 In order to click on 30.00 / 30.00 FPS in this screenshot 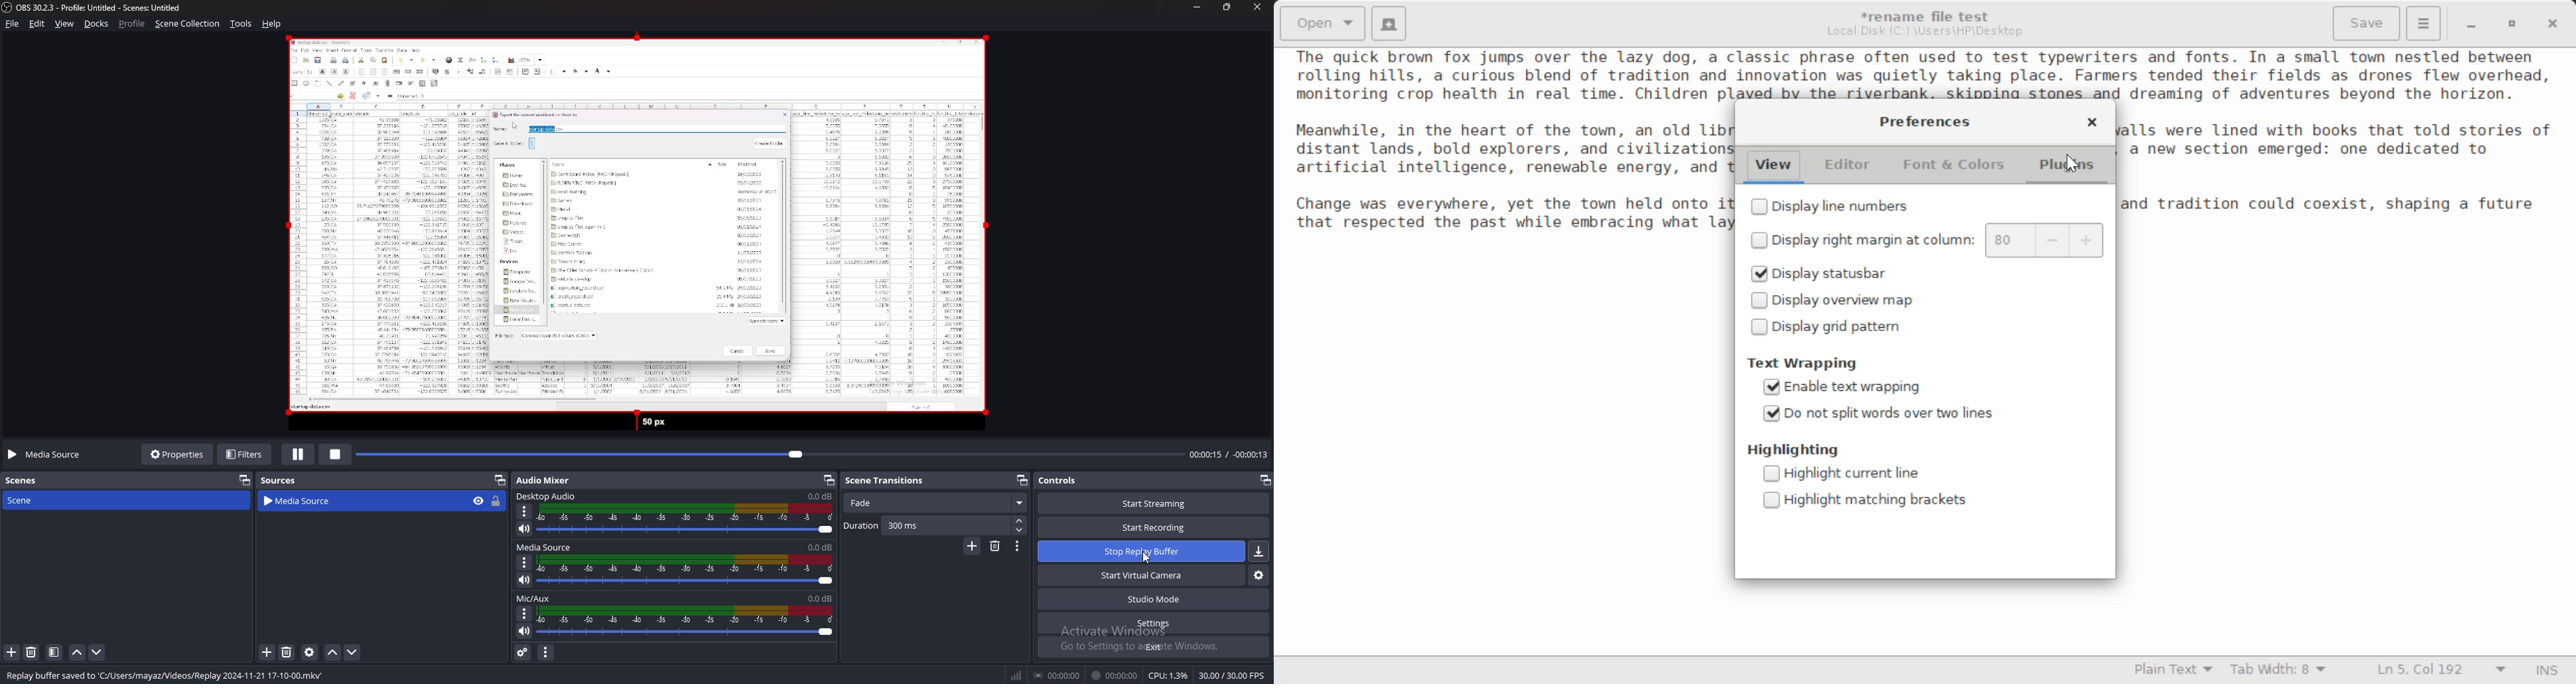, I will do `click(1233, 675)`.